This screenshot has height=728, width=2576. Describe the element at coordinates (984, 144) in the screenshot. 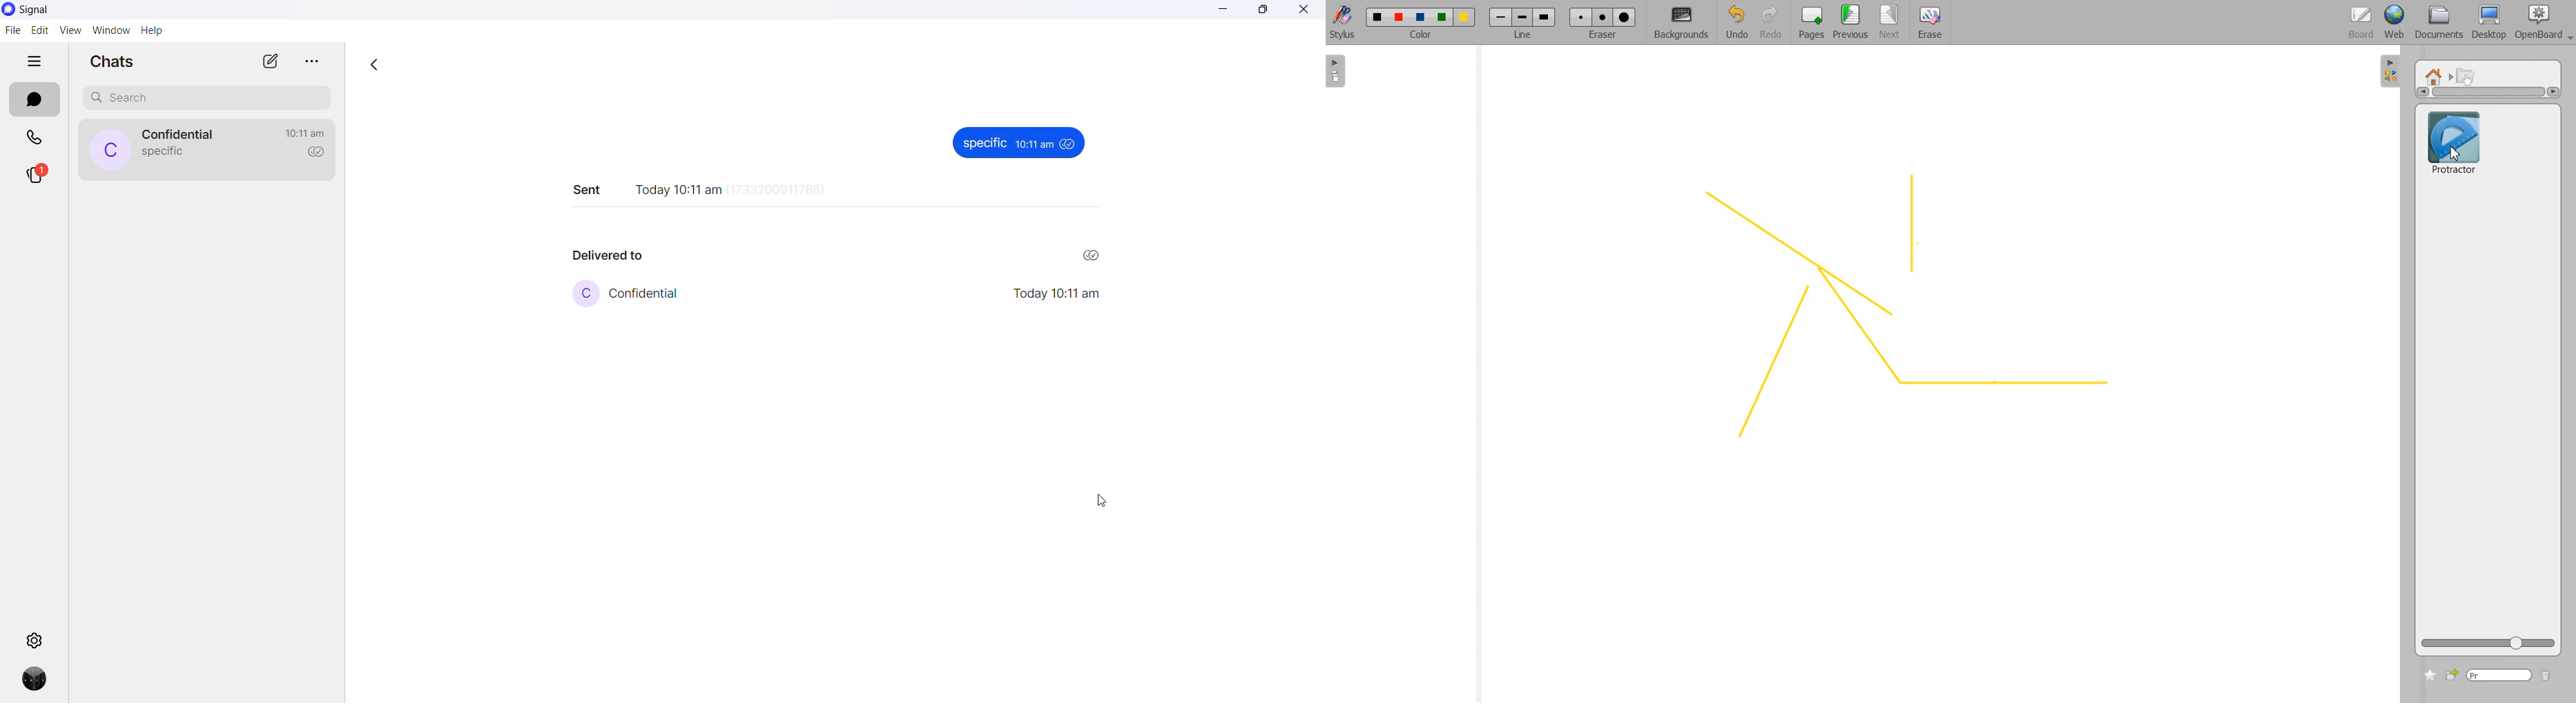

I see `specific` at that location.